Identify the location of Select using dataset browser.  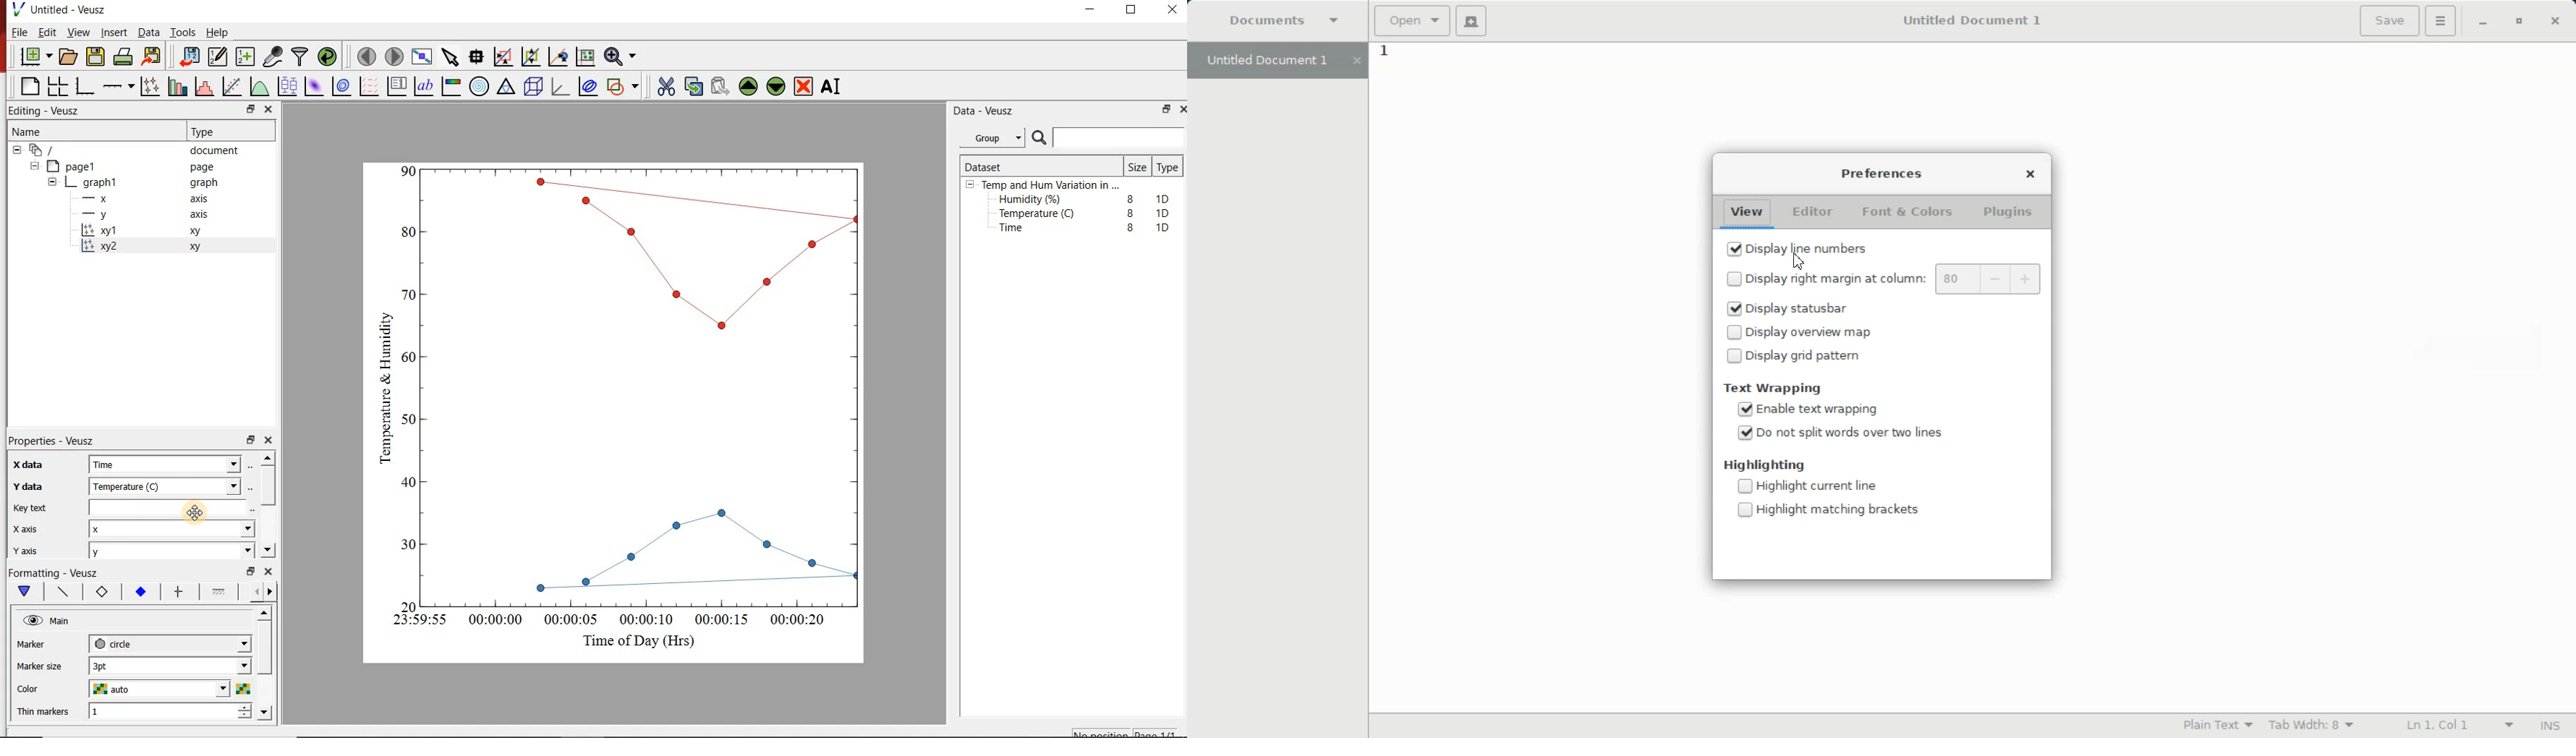
(255, 465).